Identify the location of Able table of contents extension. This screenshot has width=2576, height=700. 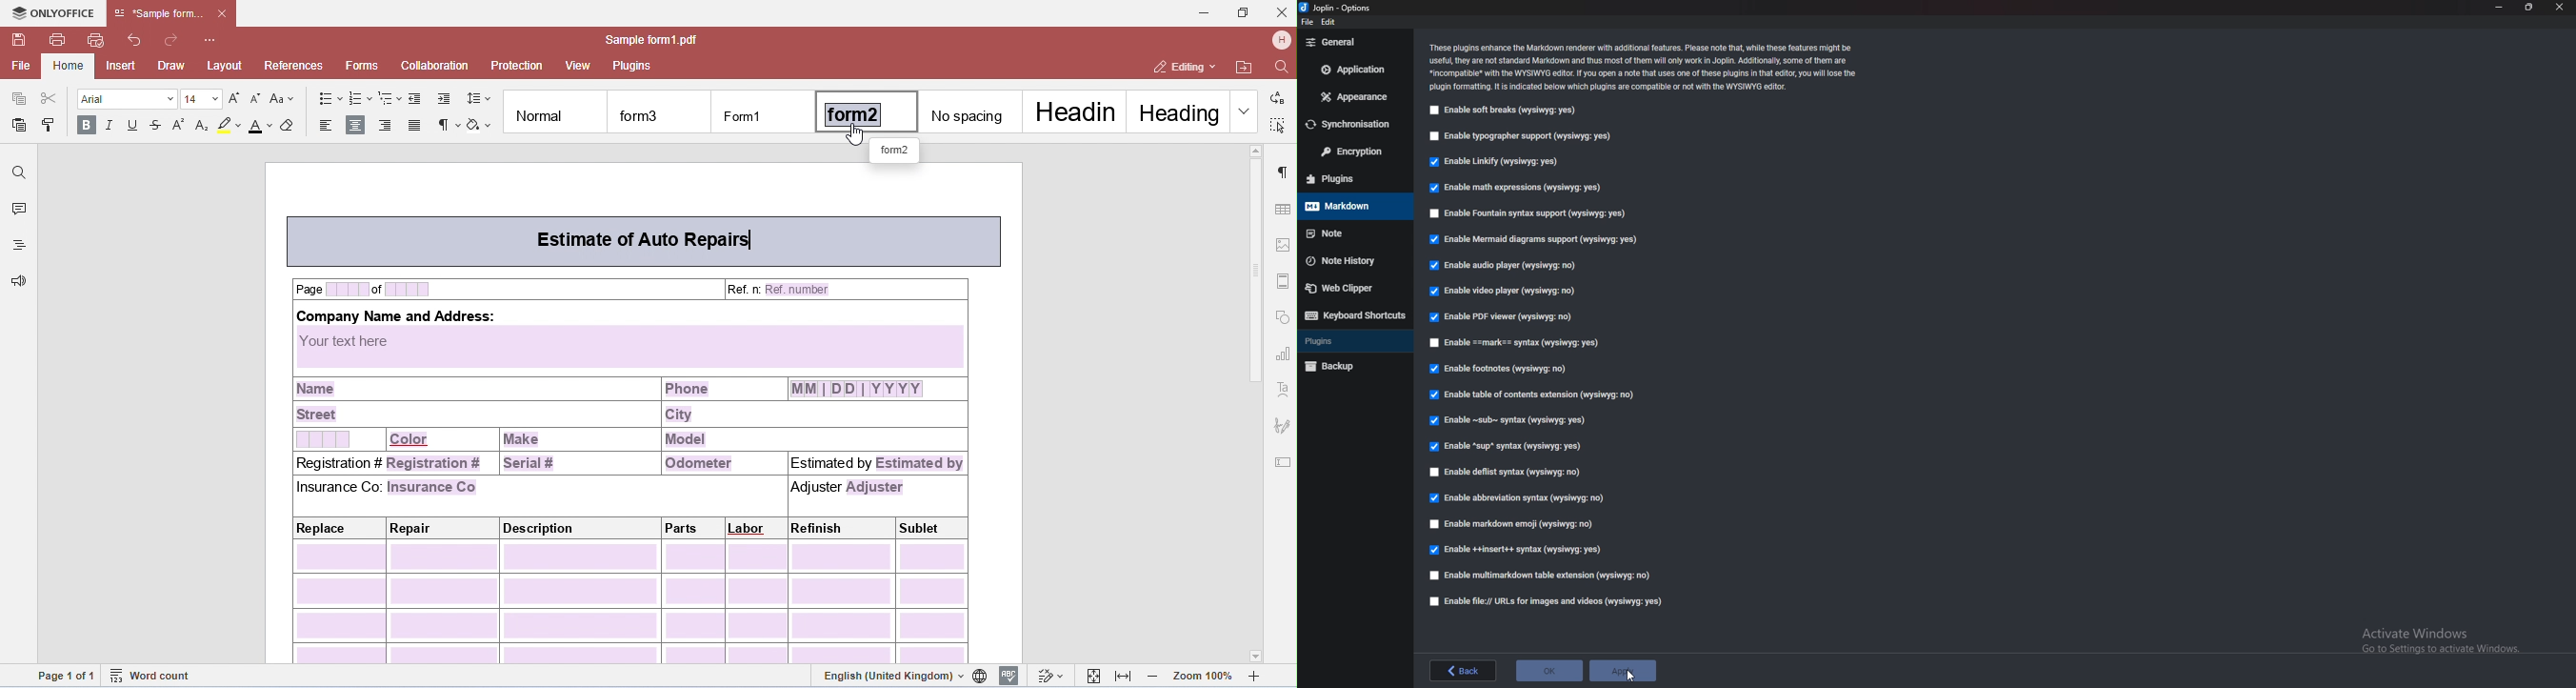
(1534, 395).